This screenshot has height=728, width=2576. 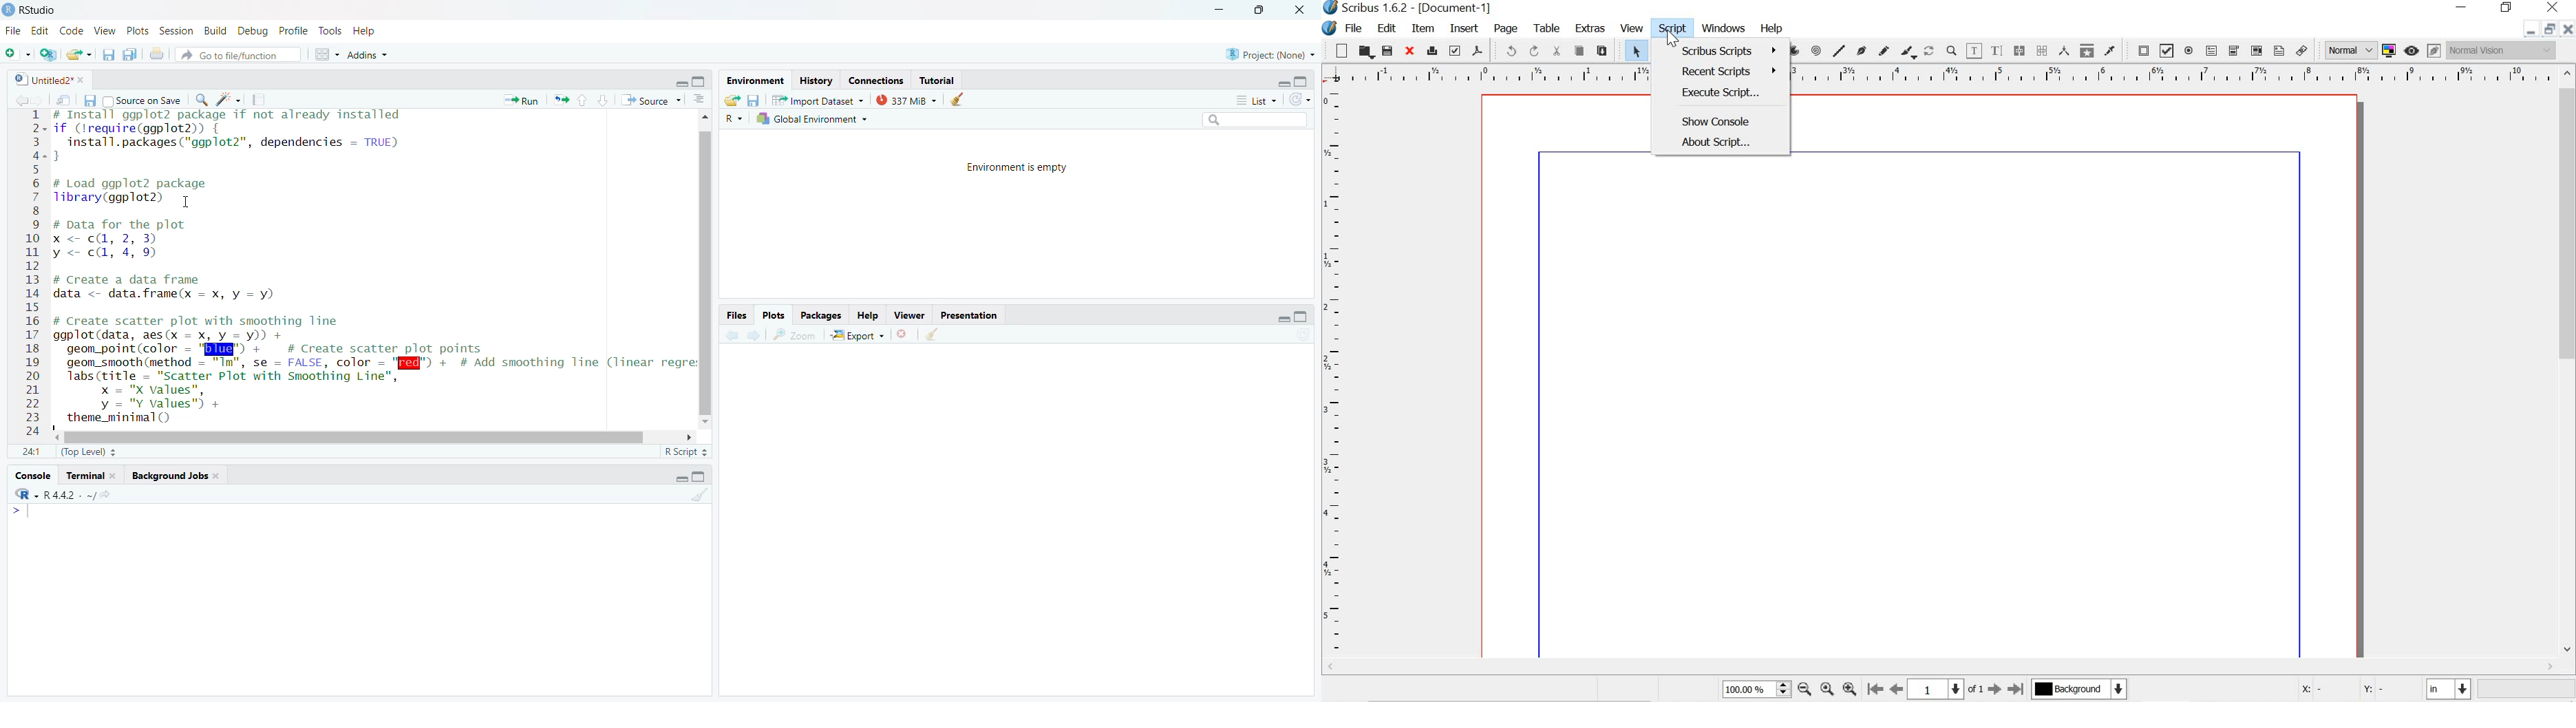 I want to click on typing cursor, so click(x=25, y=515).